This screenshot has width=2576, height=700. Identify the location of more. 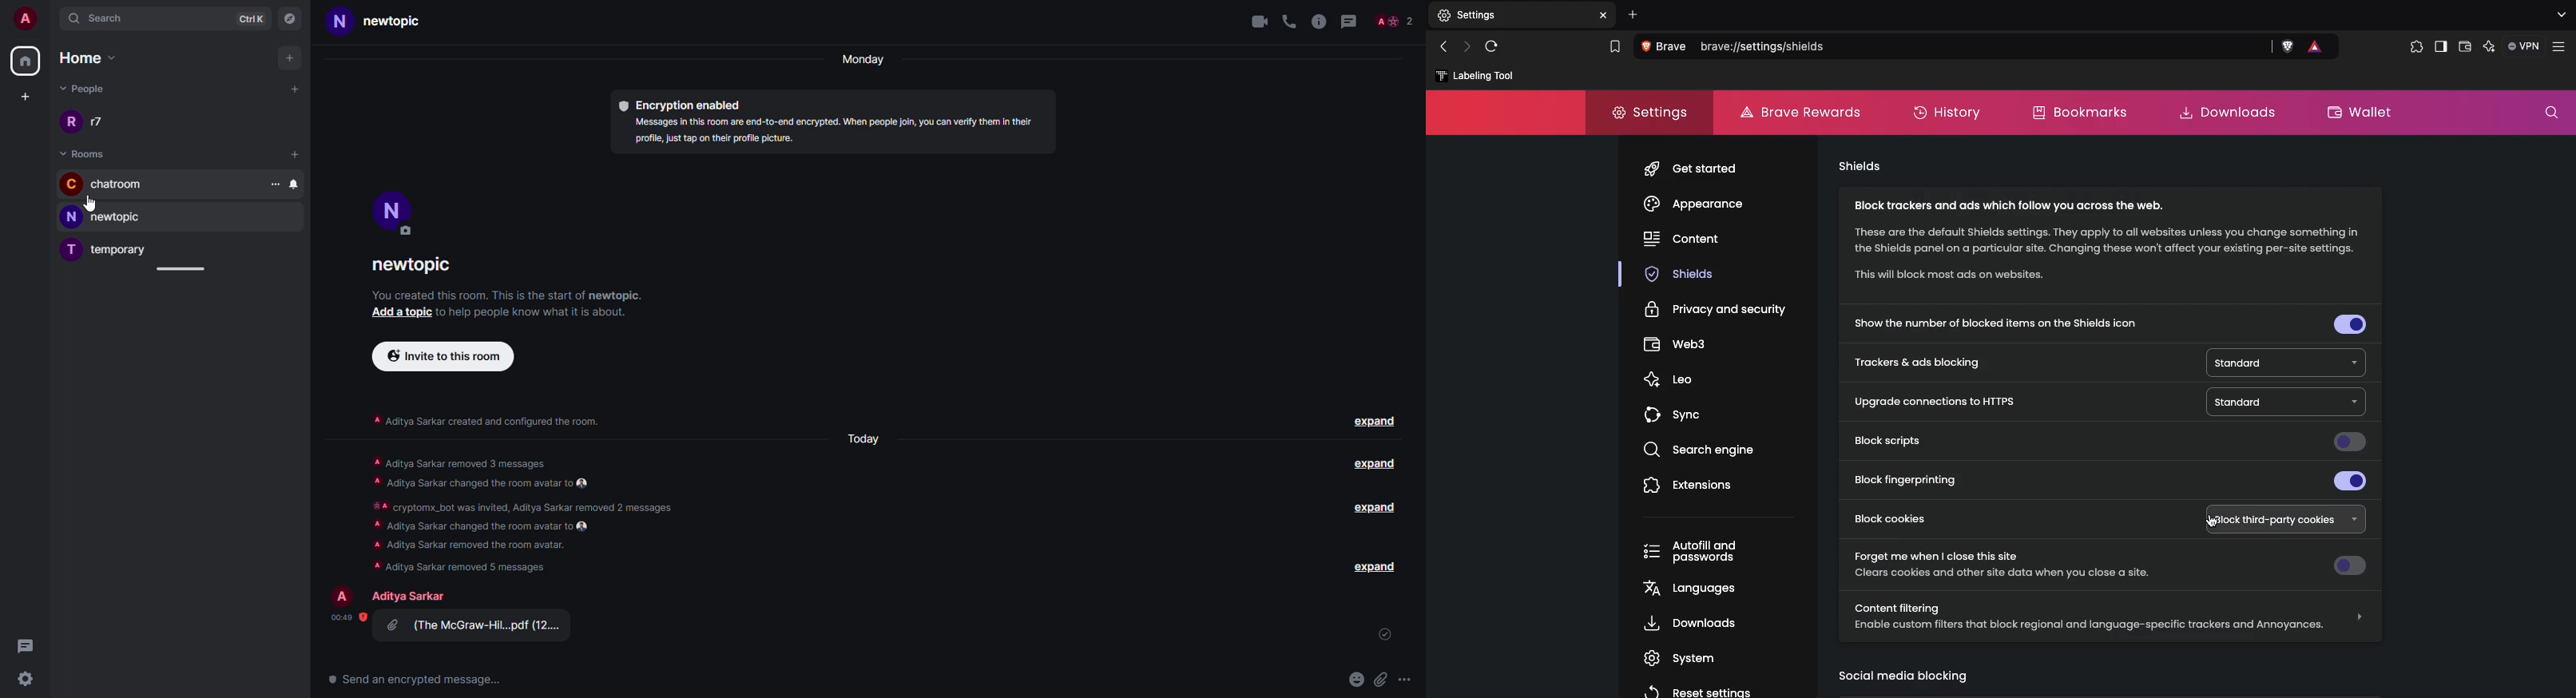
(1409, 676).